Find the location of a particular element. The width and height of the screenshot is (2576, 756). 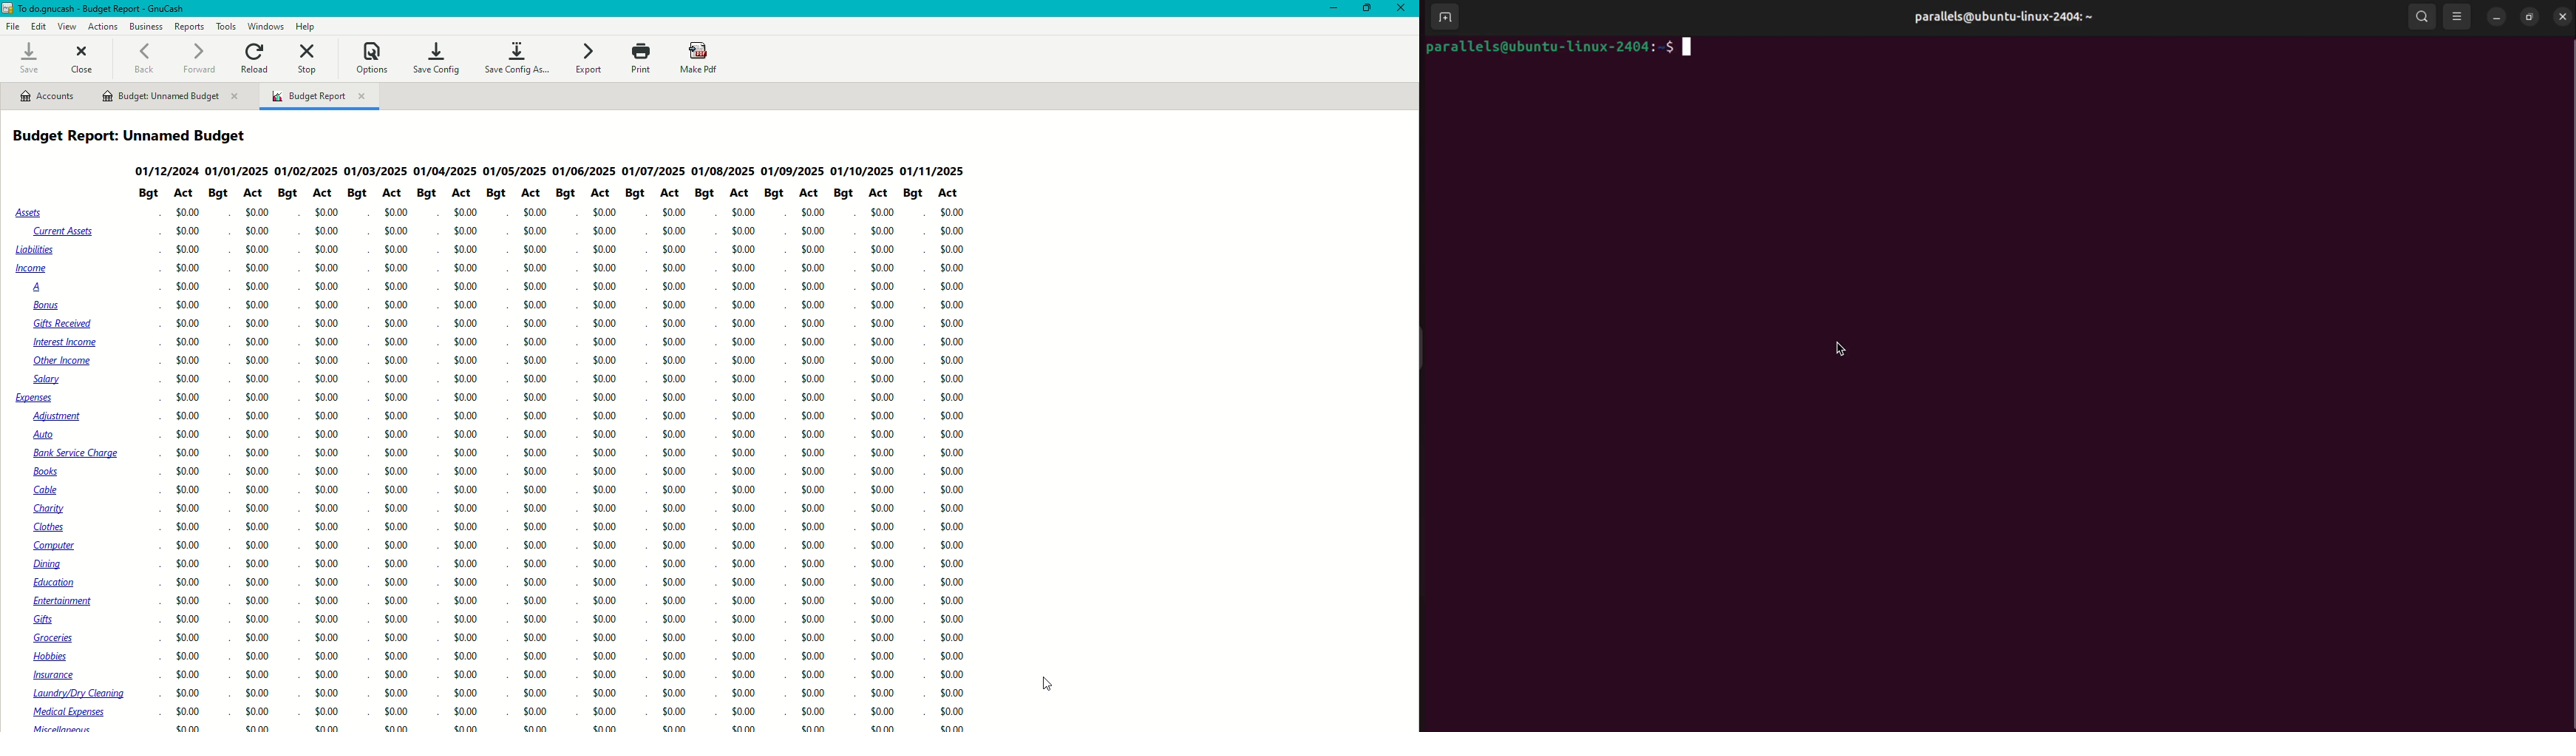

Export is located at coordinates (588, 58).